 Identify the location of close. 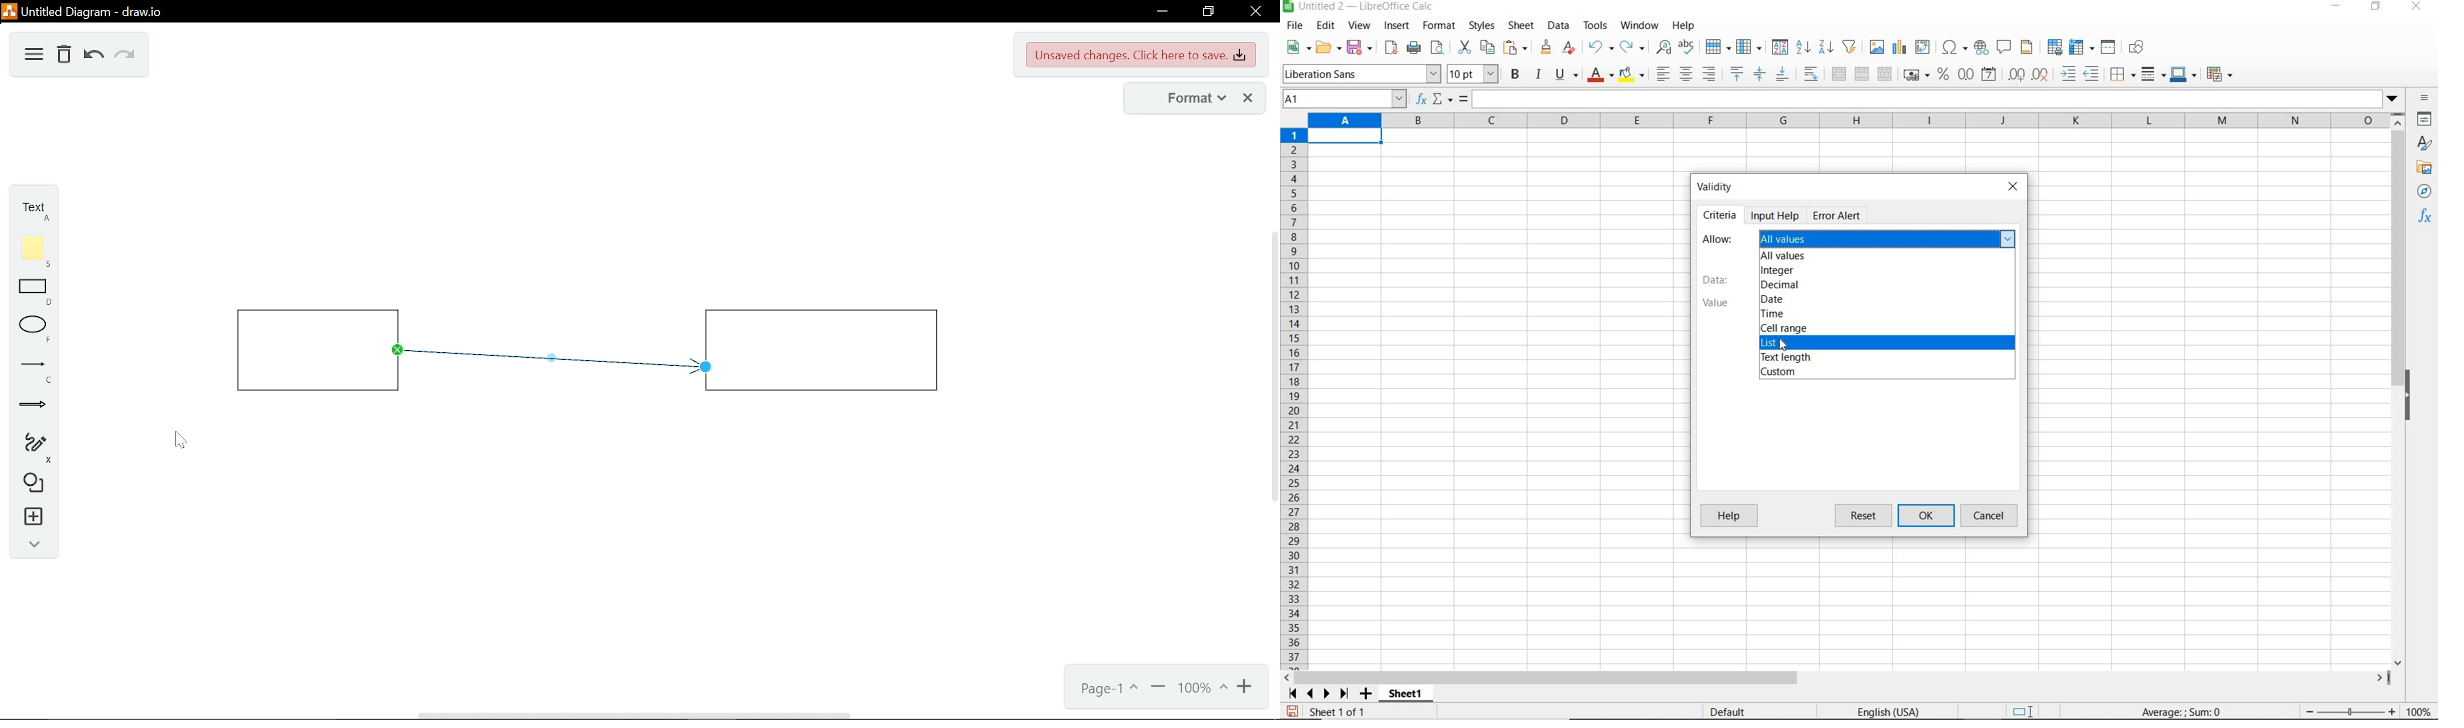
(2013, 188).